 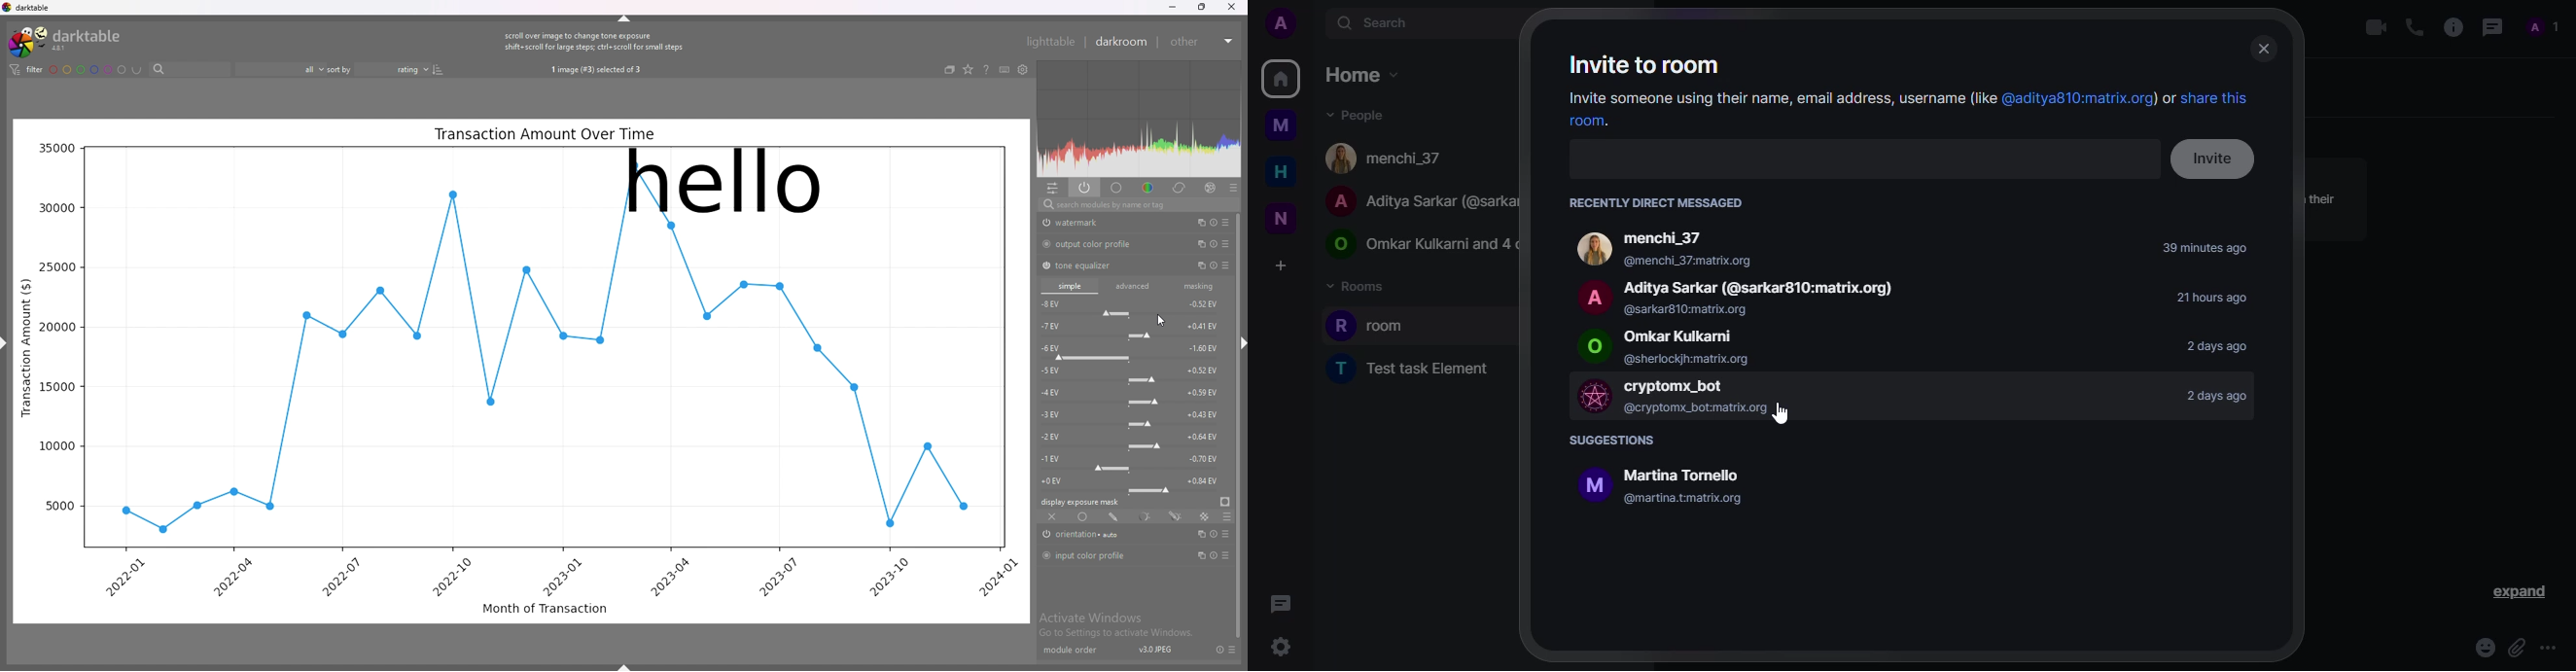 What do you see at coordinates (2265, 50) in the screenshot?
I see `close` at bounding box center [2265, 50].